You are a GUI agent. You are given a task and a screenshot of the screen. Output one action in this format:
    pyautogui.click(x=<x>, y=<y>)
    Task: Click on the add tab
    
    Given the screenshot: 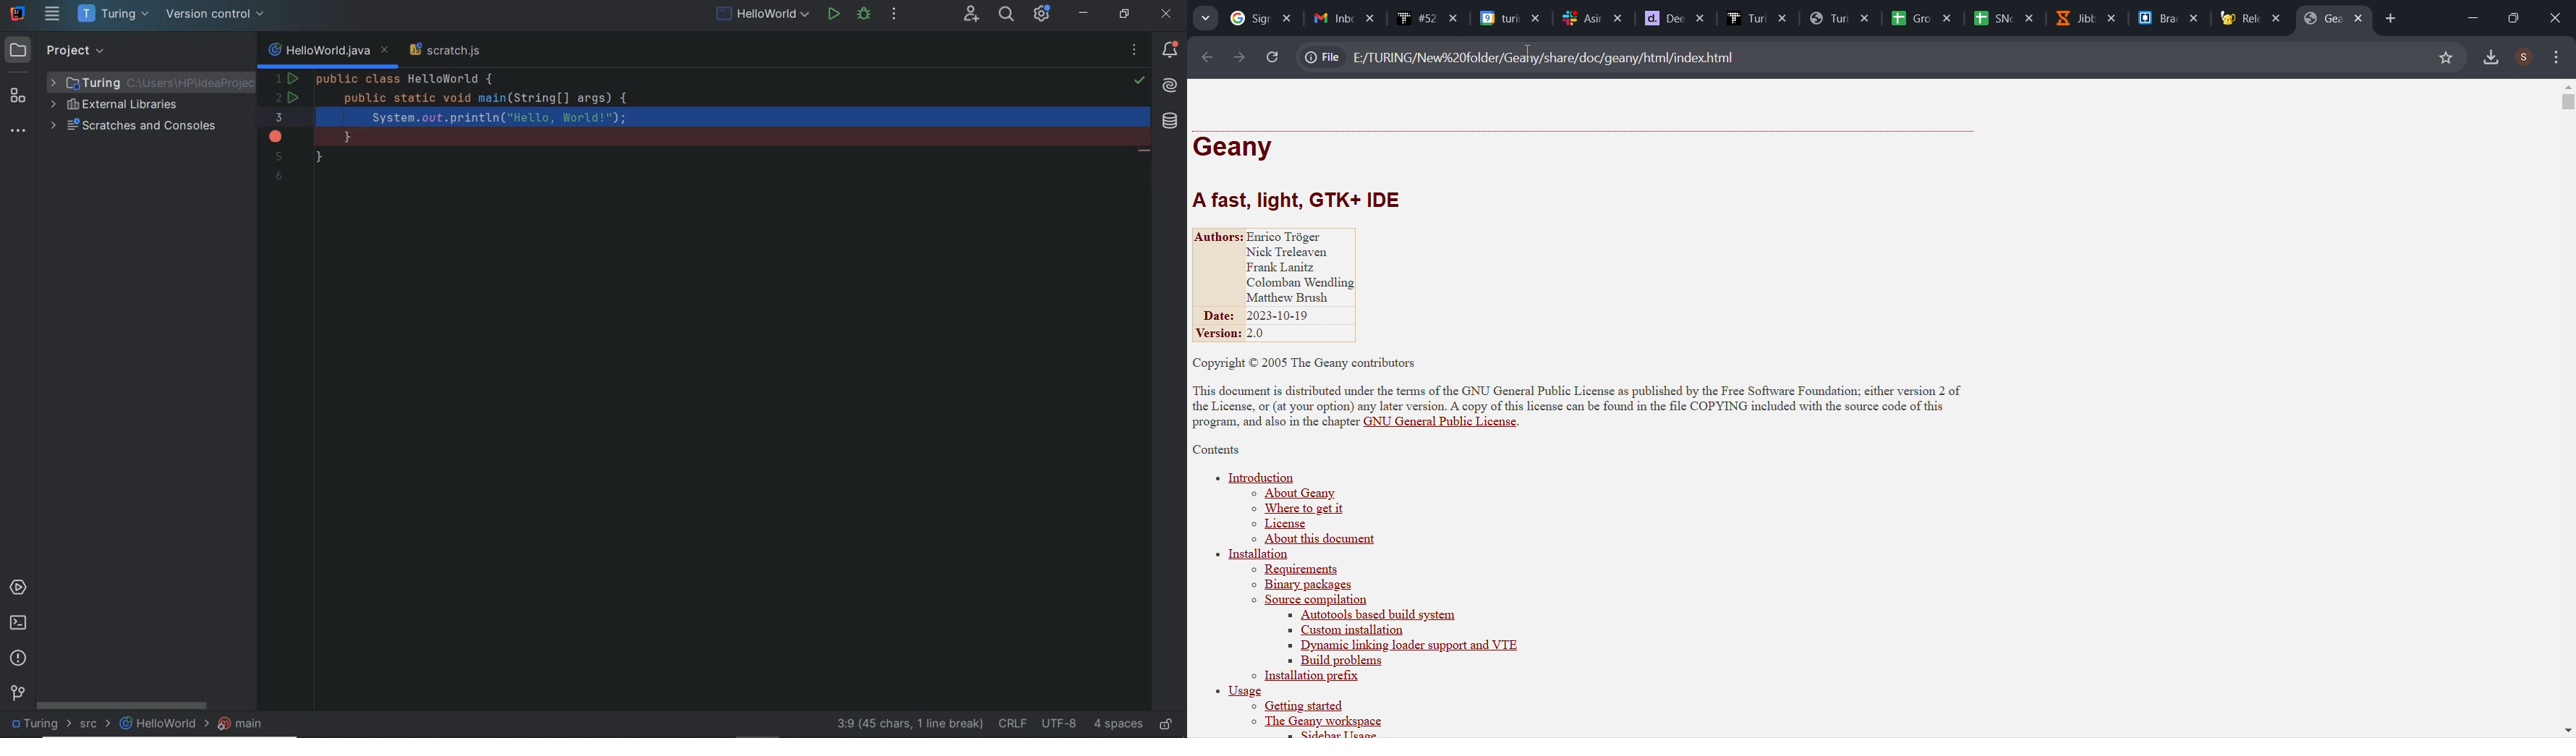 What is the action you would take?
    pyautogui.click(x=2393, y=19)
    